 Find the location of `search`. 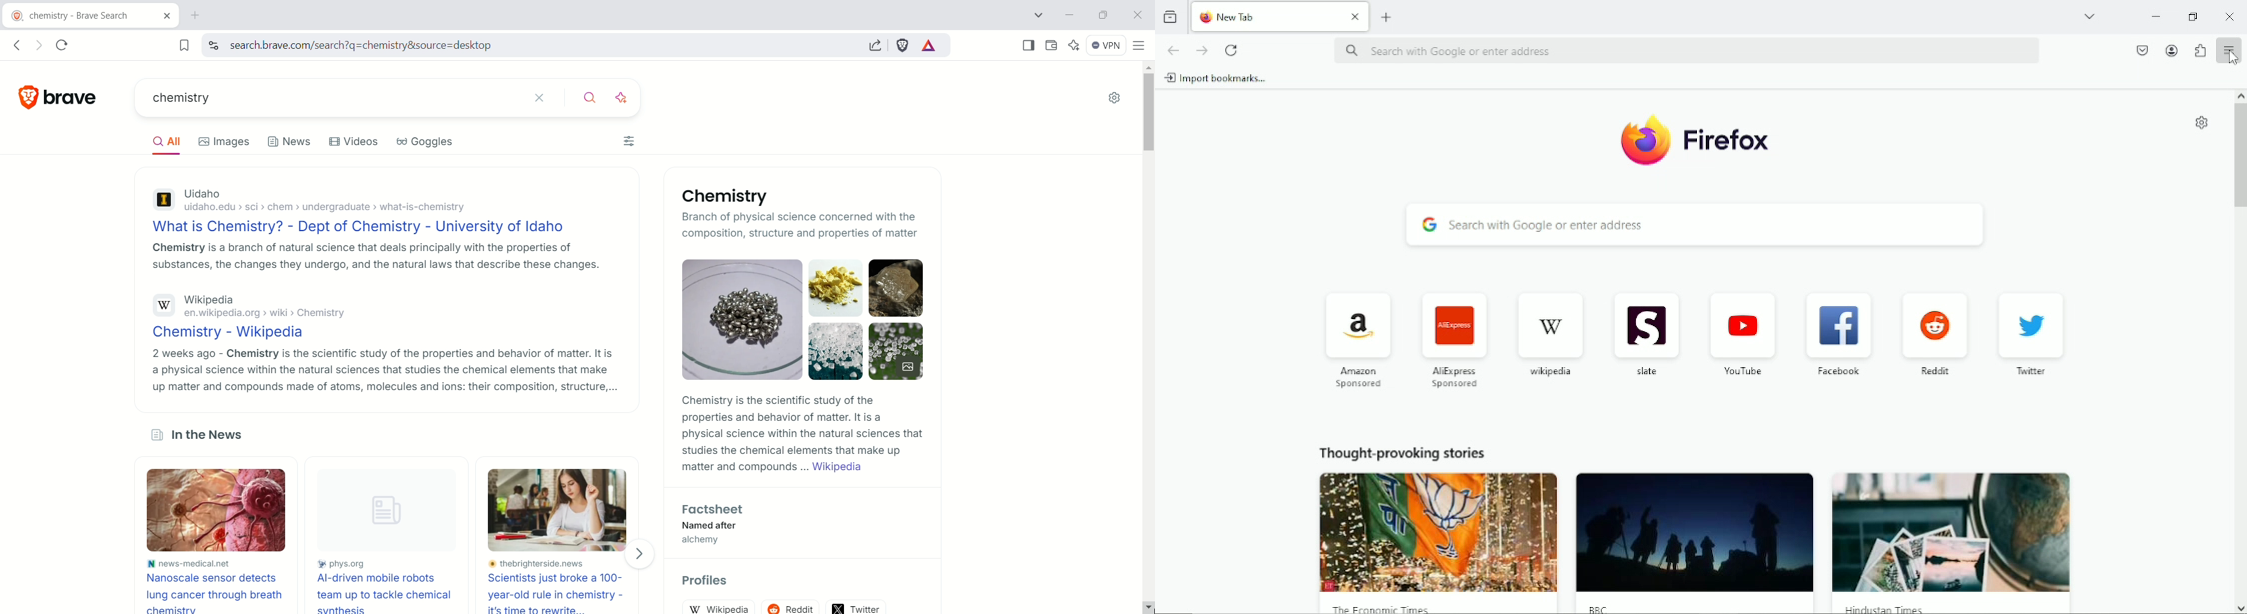

search is located at coordinates (592, 96).